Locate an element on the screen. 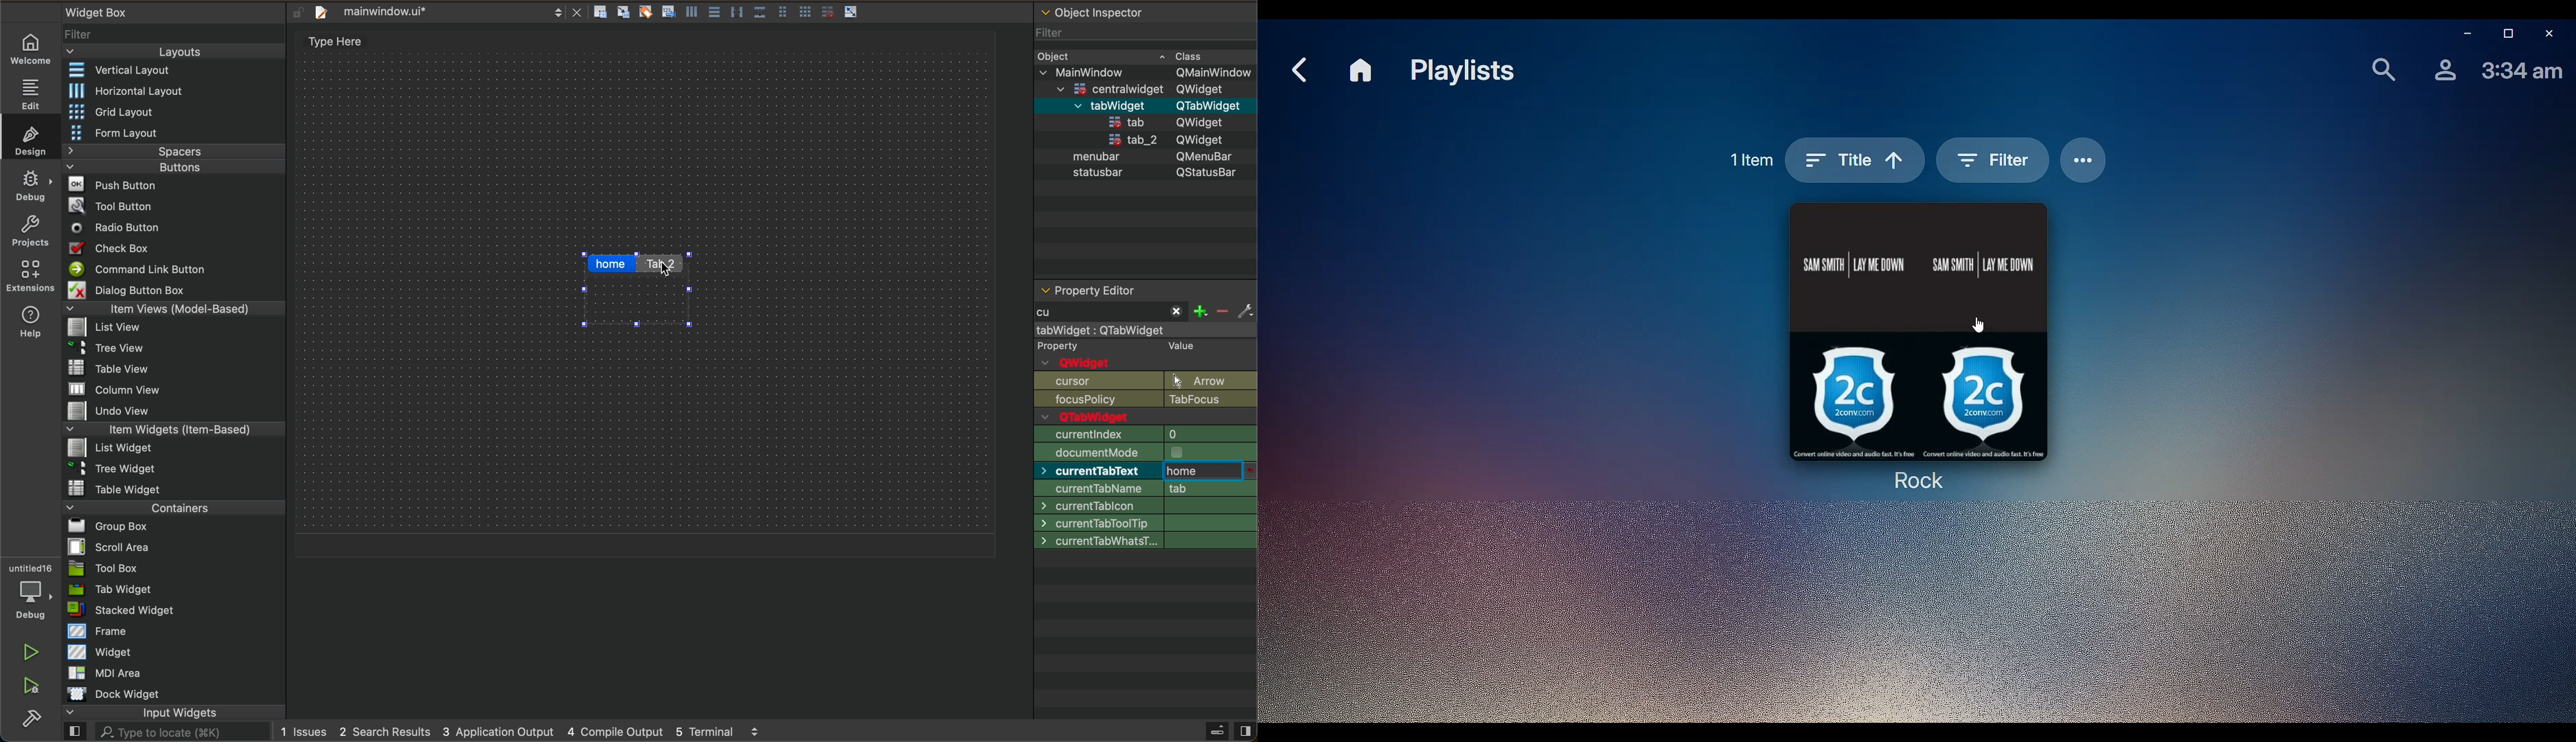  size increment is located at coordinates (1146, 505).